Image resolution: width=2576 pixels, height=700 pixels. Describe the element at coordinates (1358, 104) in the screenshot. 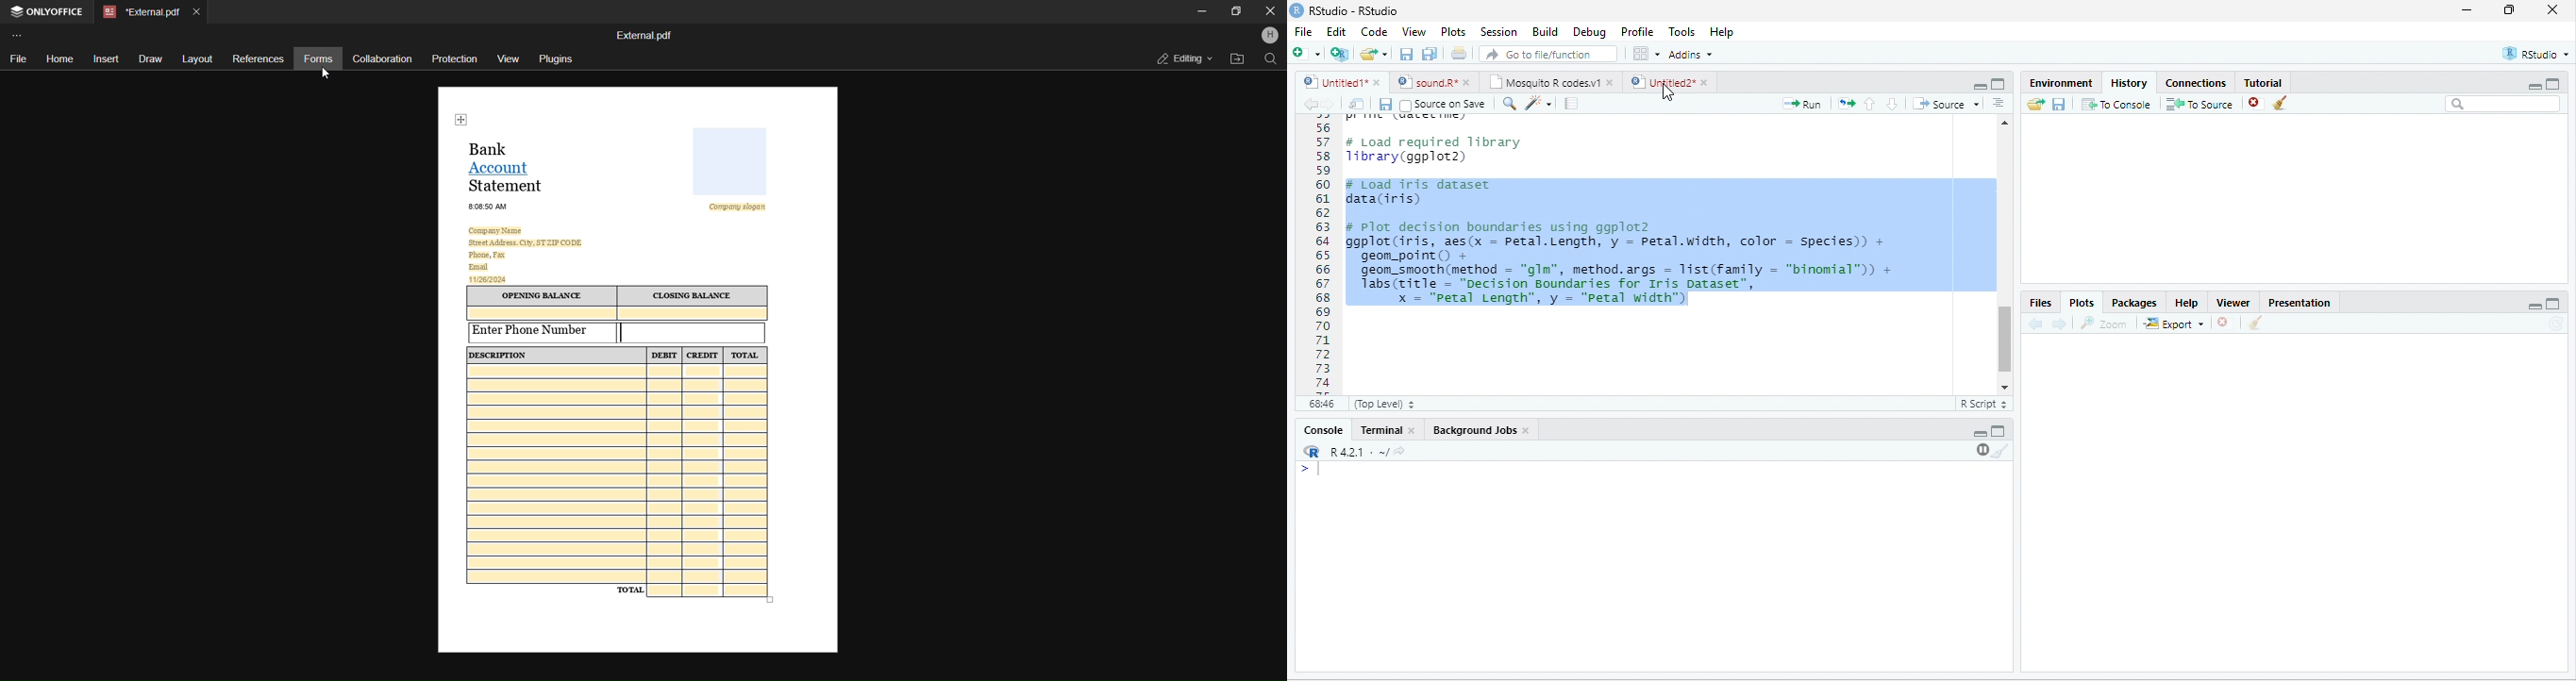

I see `show in new window` at that location.